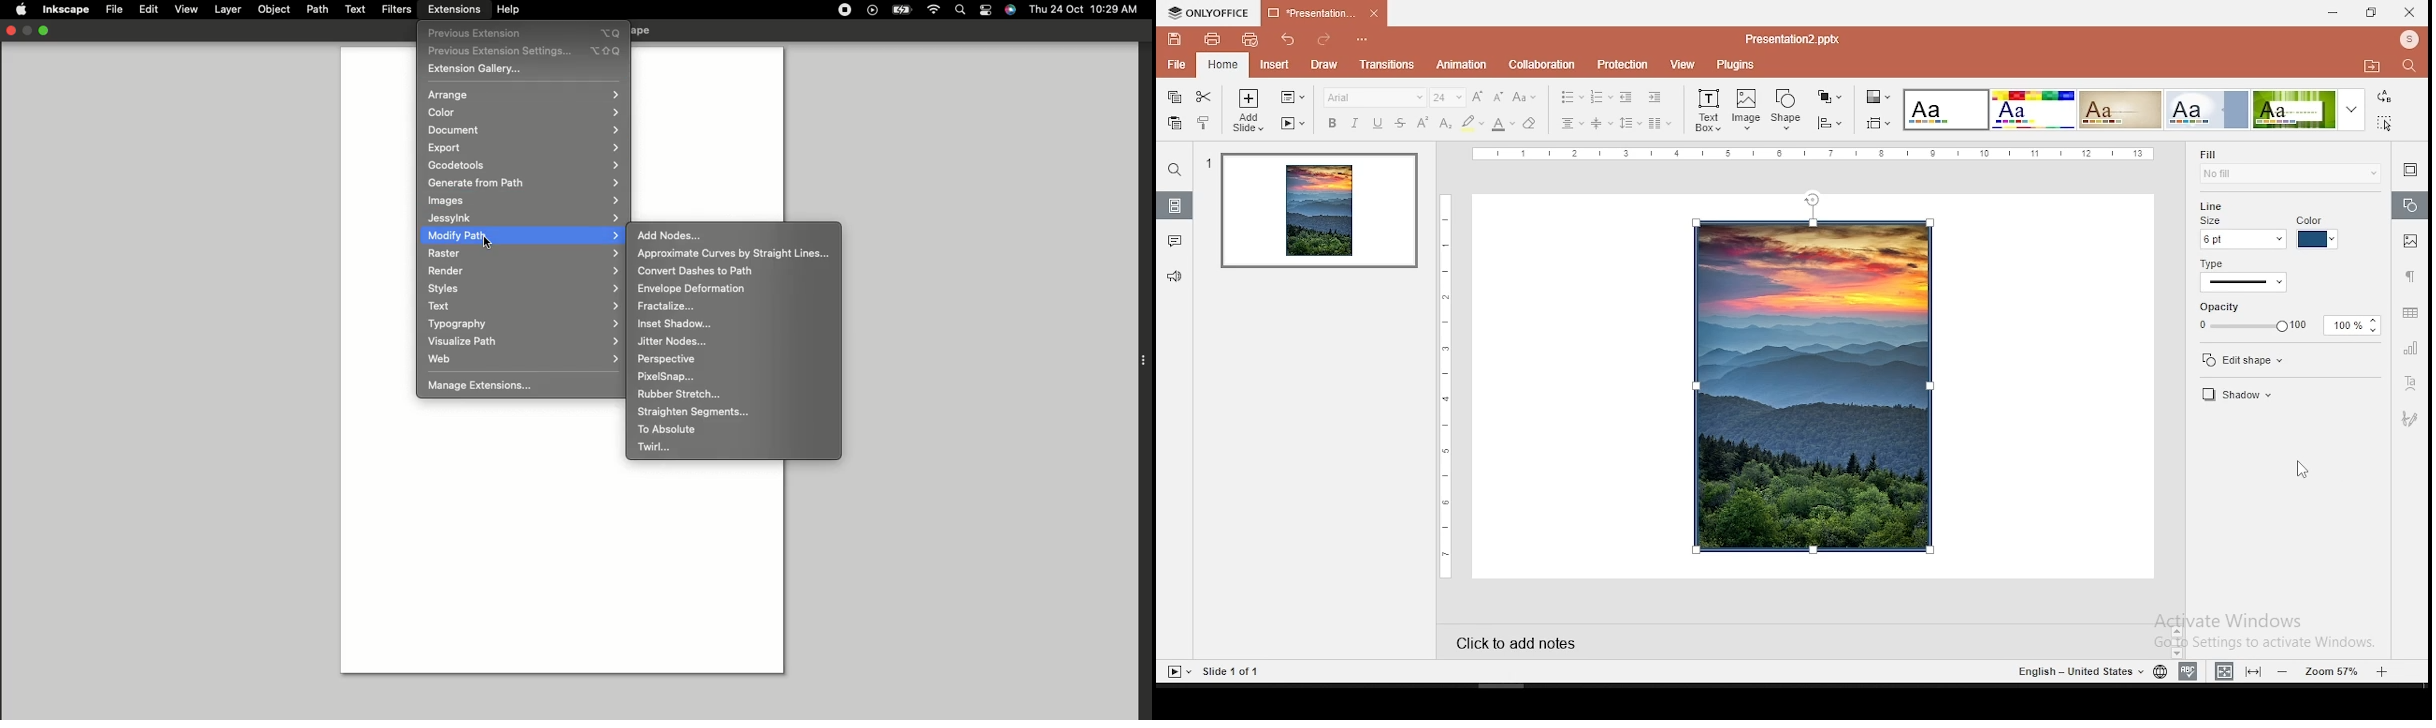  Describe the element at coordinates (1498, 97) in the screenshot. I see `decrease font size` at that location.